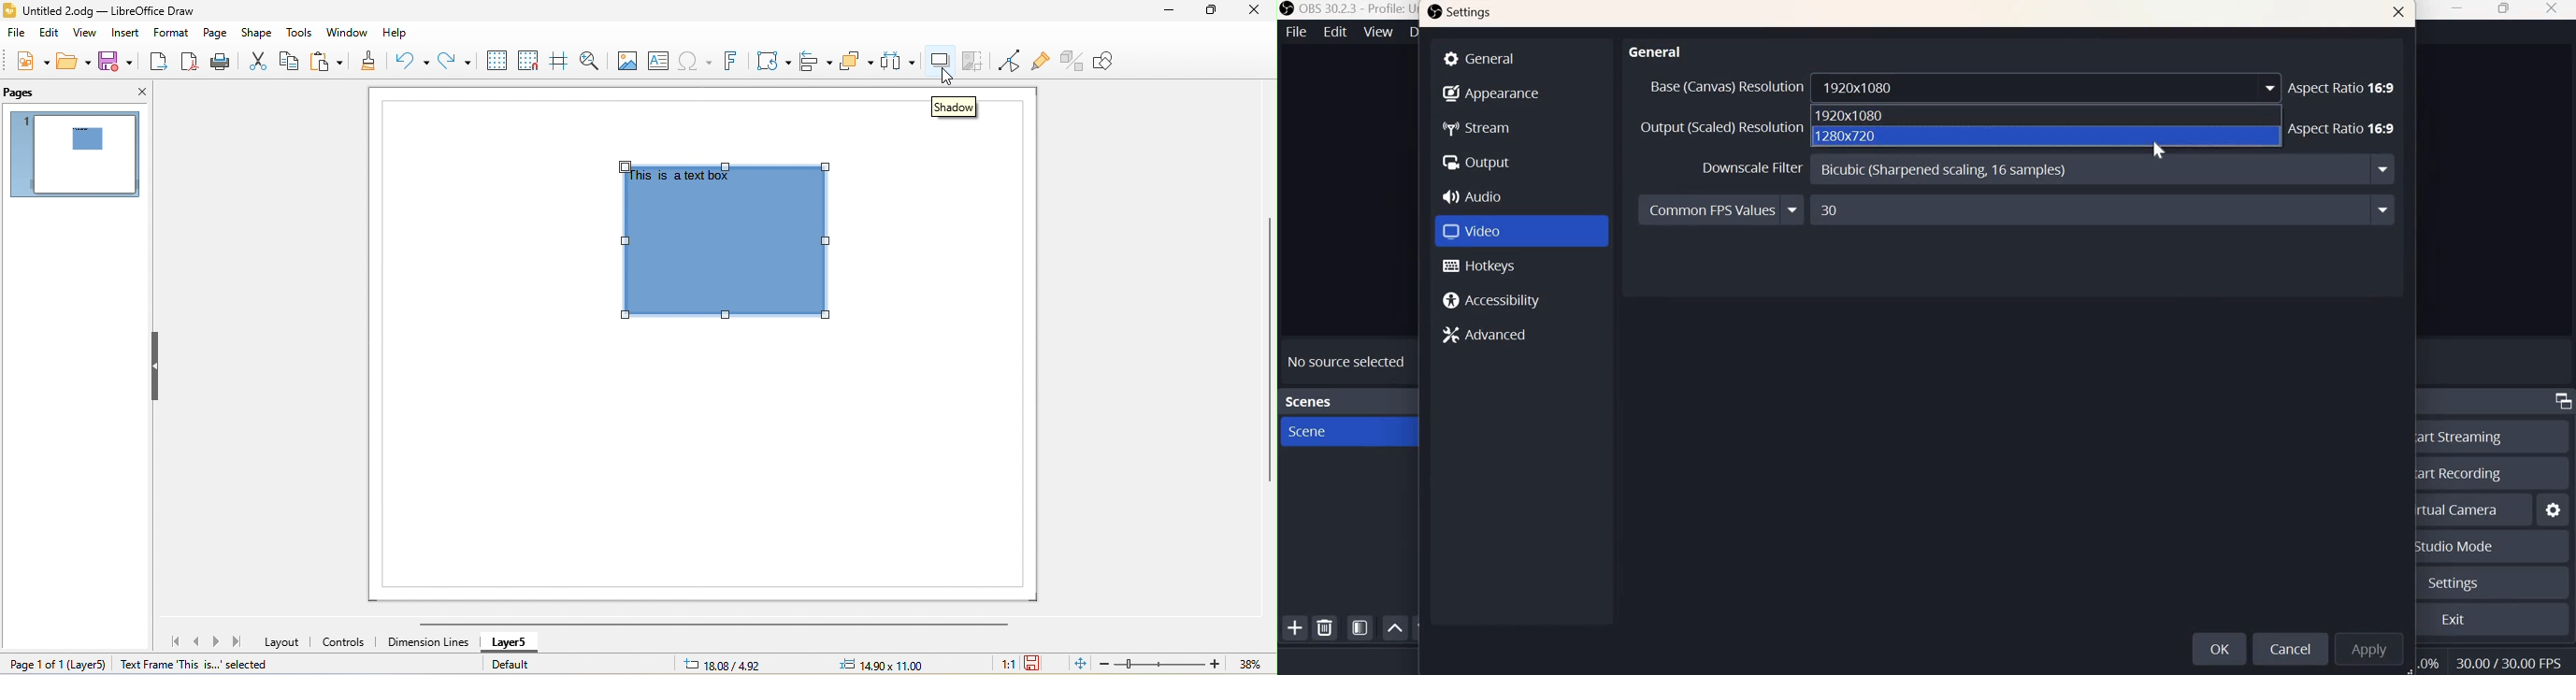 The height and width of the screenshot is (700, 2576). I want to click on Hotkeys, so click(1480, 266).